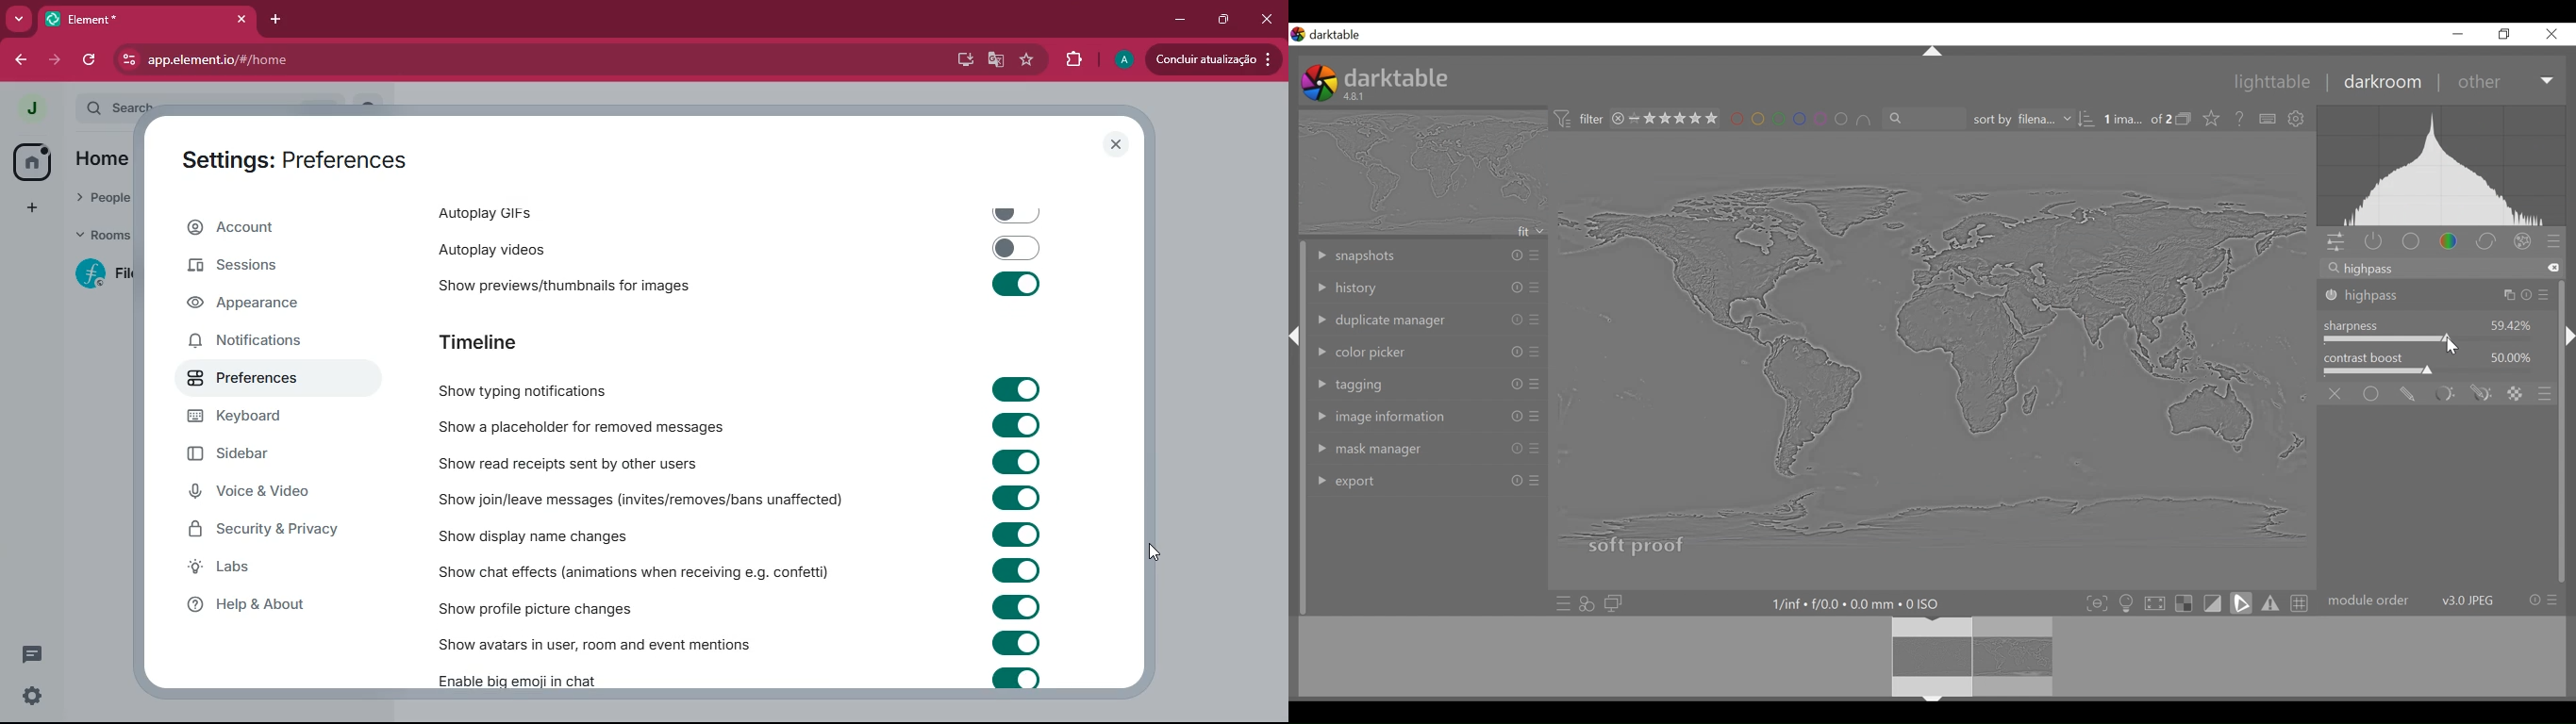 This screenshot has width=2576, height=728. What do you see at coordinates (2136, 119) in the screenshot?
I see `1 ima... of 2` at bounding box center [2136, 119].